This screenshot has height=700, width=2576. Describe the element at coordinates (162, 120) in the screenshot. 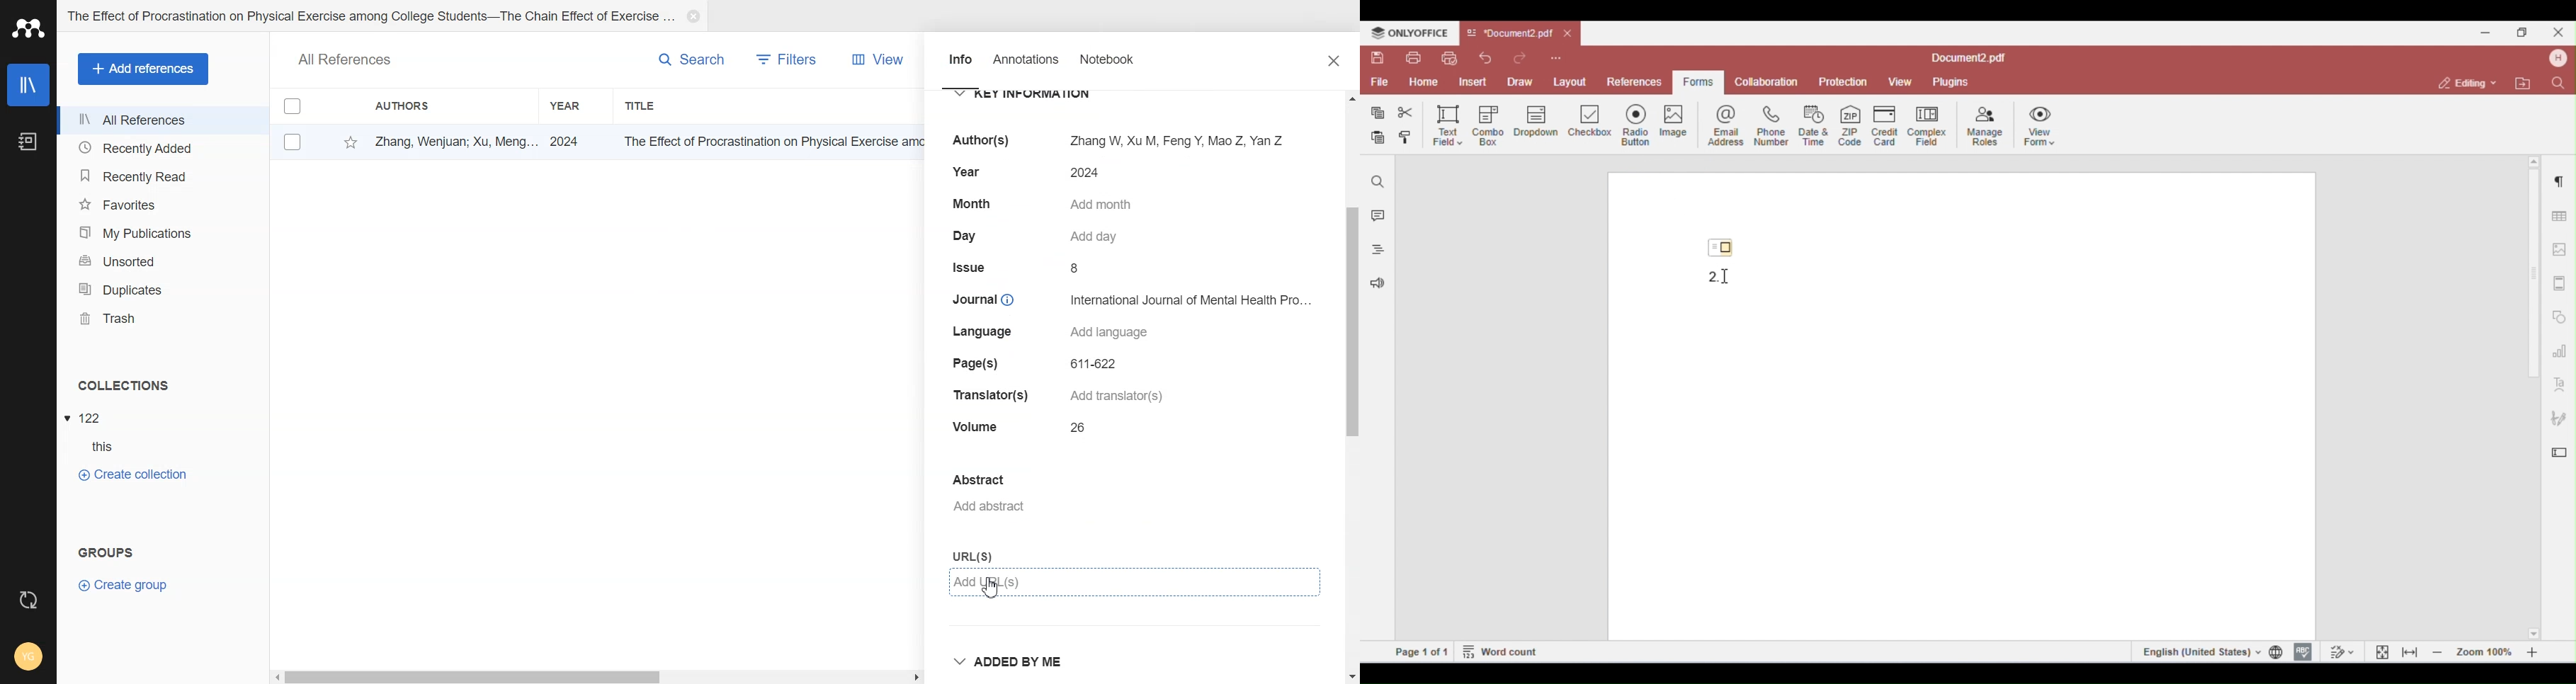

I see `All References` at that location.